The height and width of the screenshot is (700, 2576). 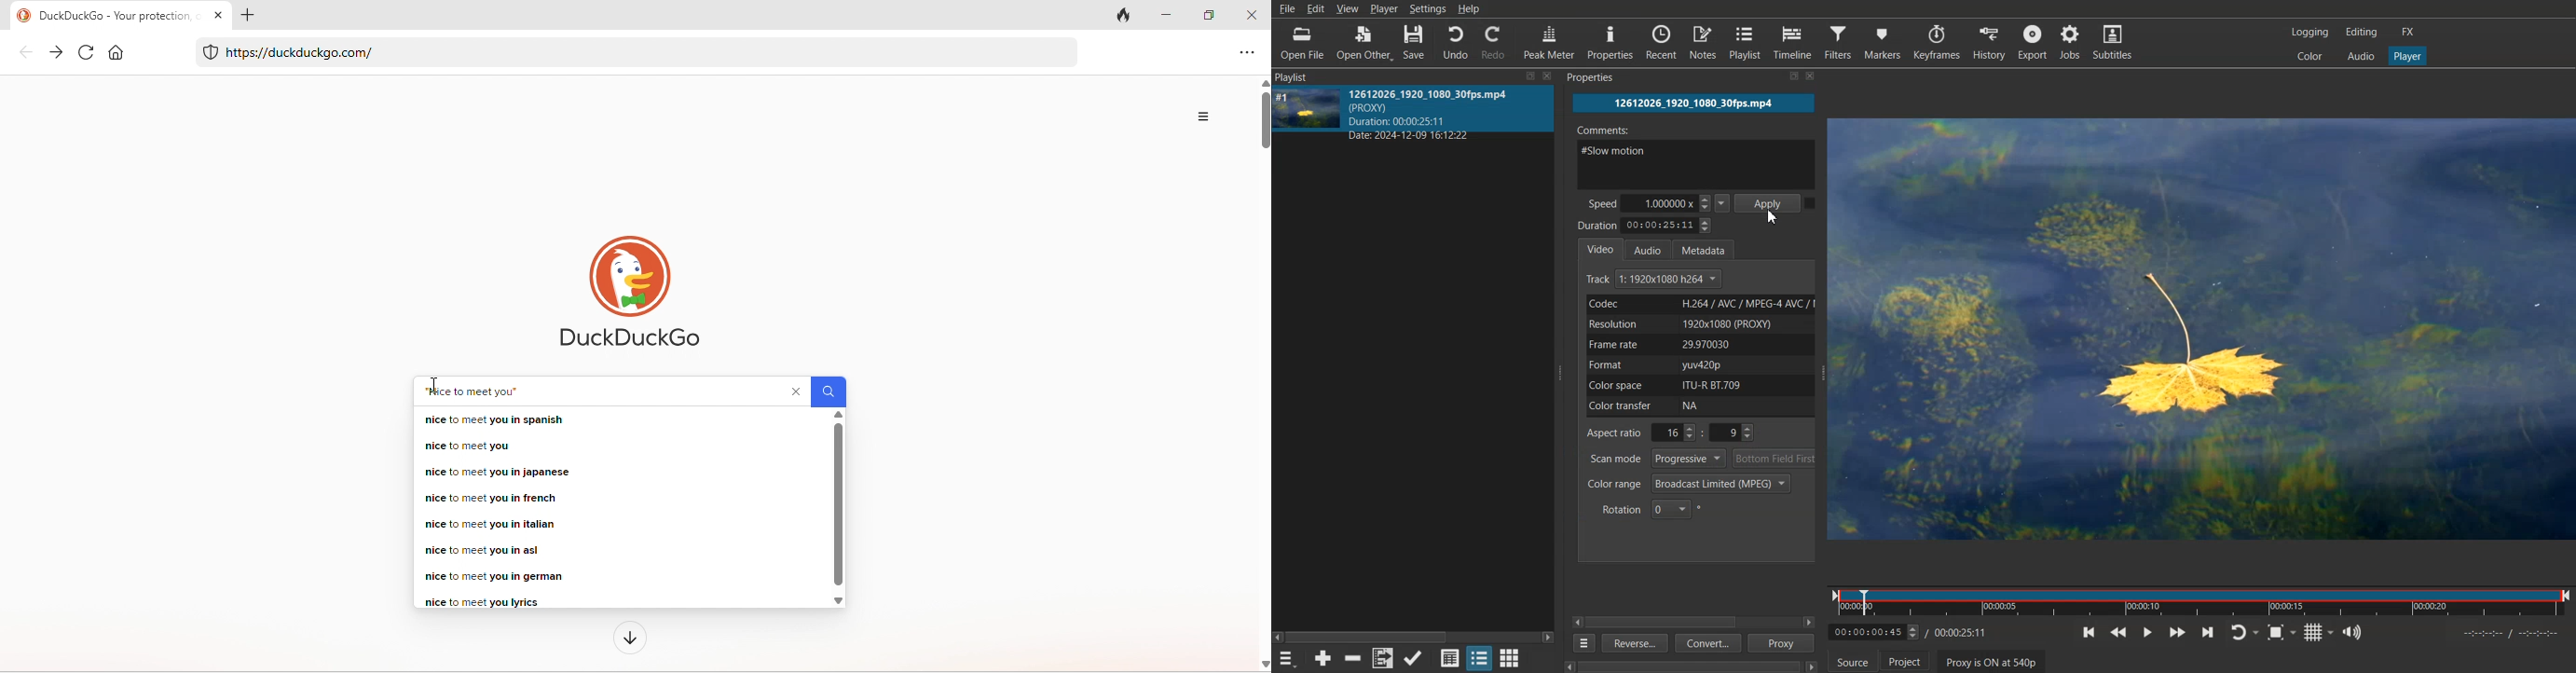 I want to click on Add source to the playlist, so click(x=1323, y=657).